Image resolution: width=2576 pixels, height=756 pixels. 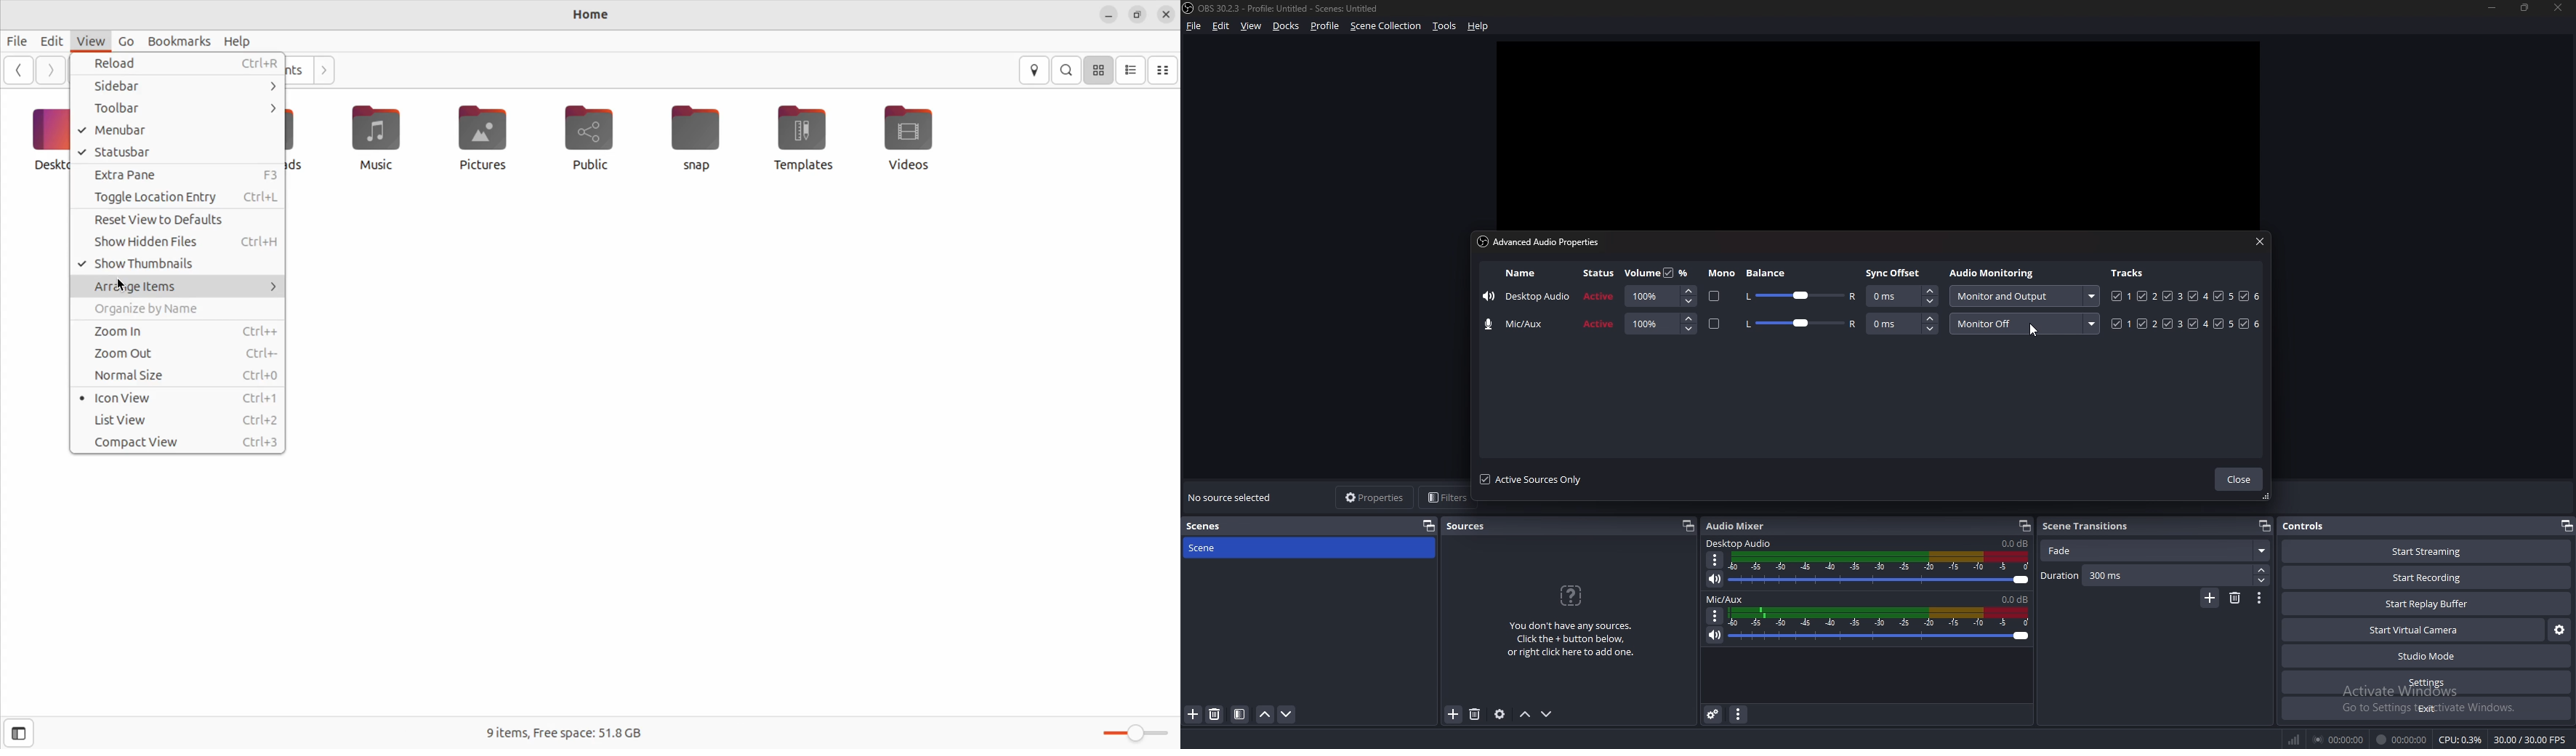 What do you see at coordinates (2210, 598) in the screenshot?
I see `add transition` at bounding box center [2210, 598].